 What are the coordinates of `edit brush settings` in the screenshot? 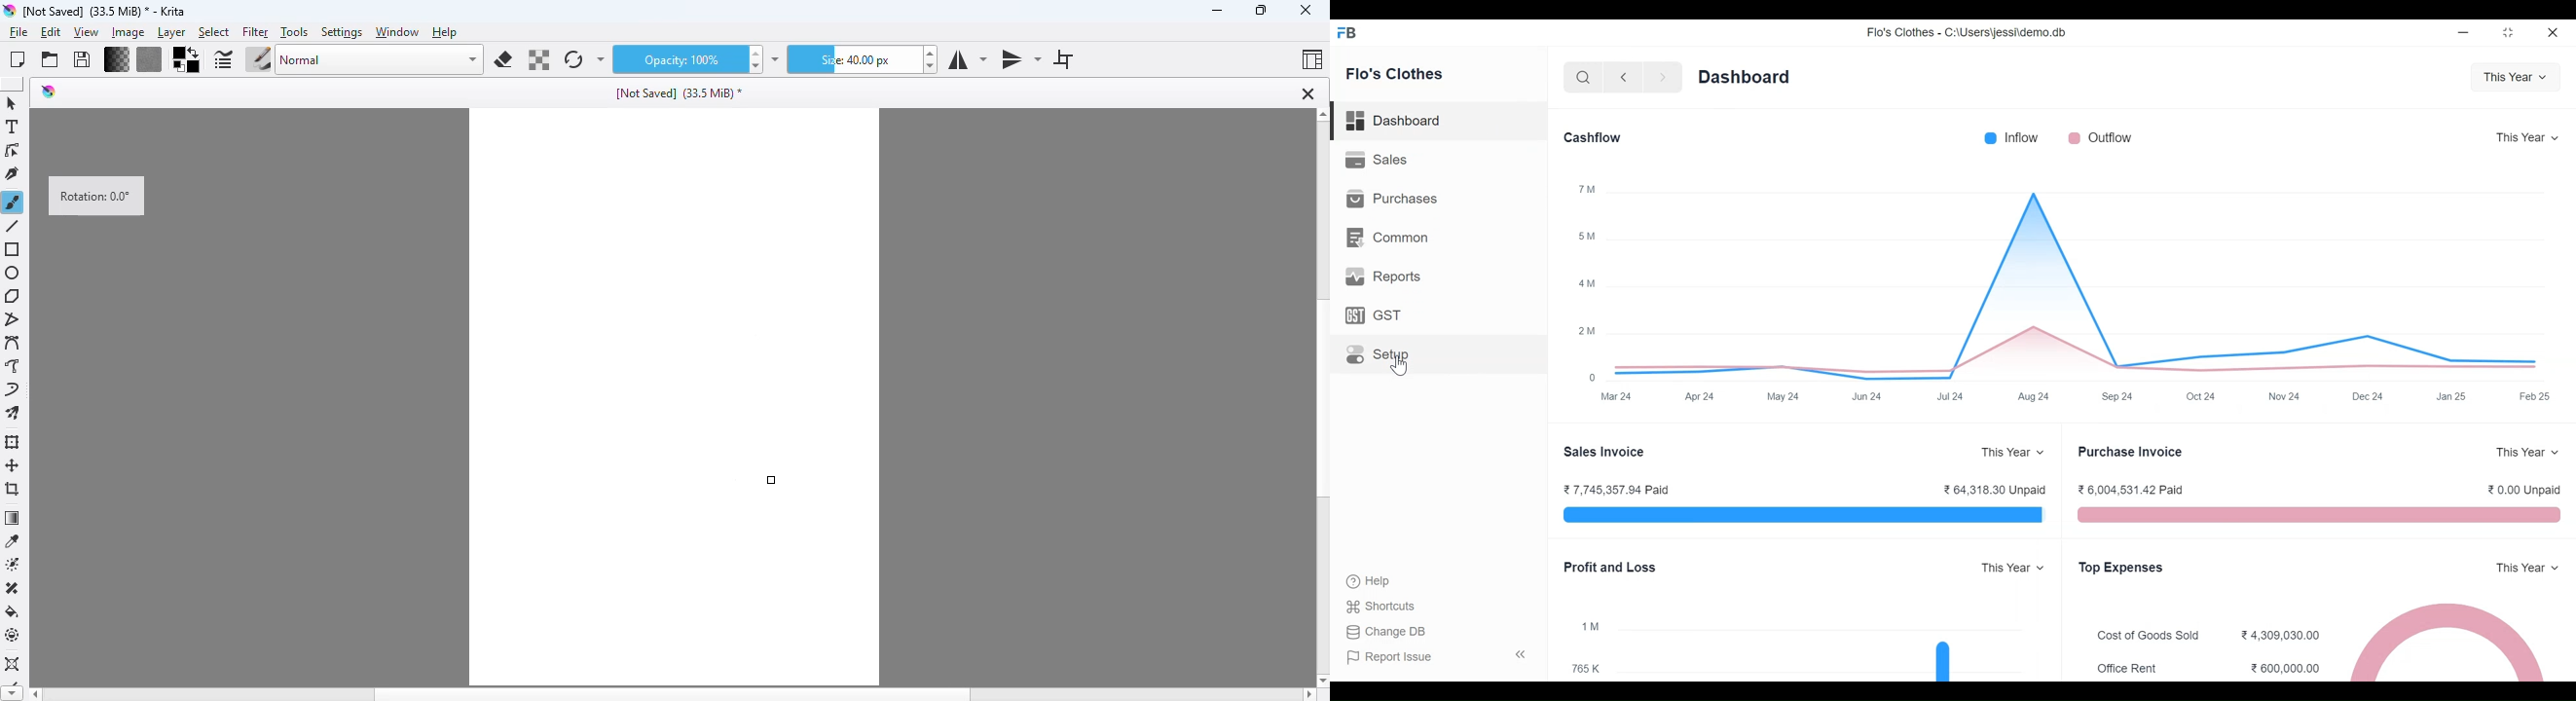 It's located at (224, 58).